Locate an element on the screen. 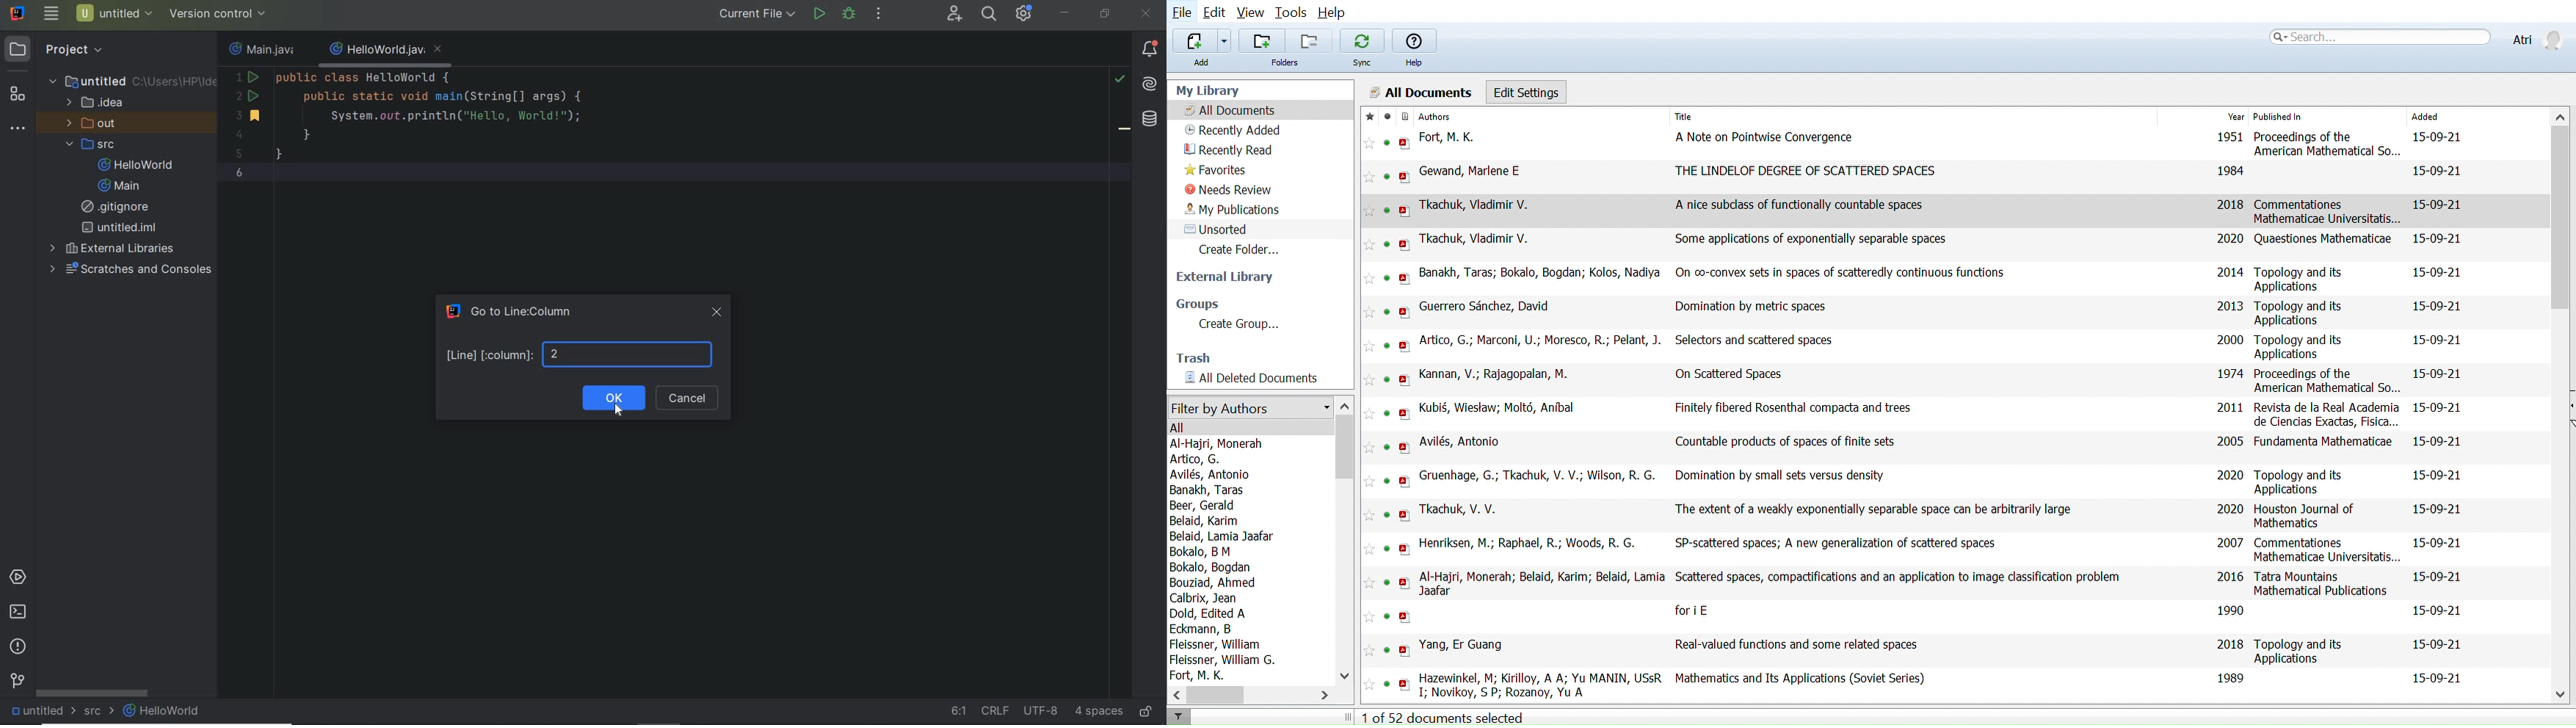  15-09-21 is located at coordinates (2434, 305).